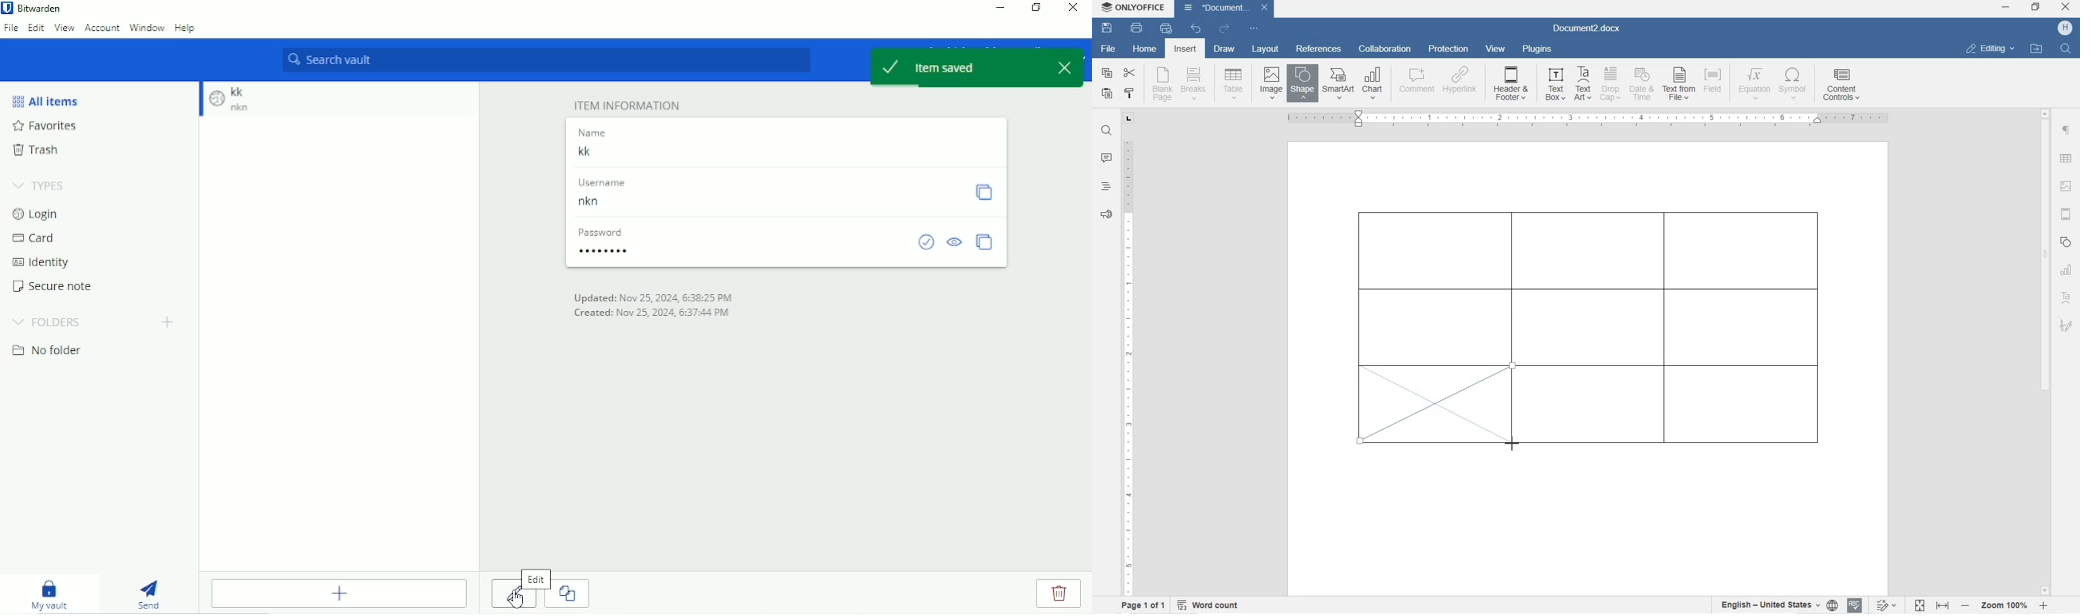 The height and width of the screenshot is (616, 2100). I want to click on shape, so click(2066, 242).